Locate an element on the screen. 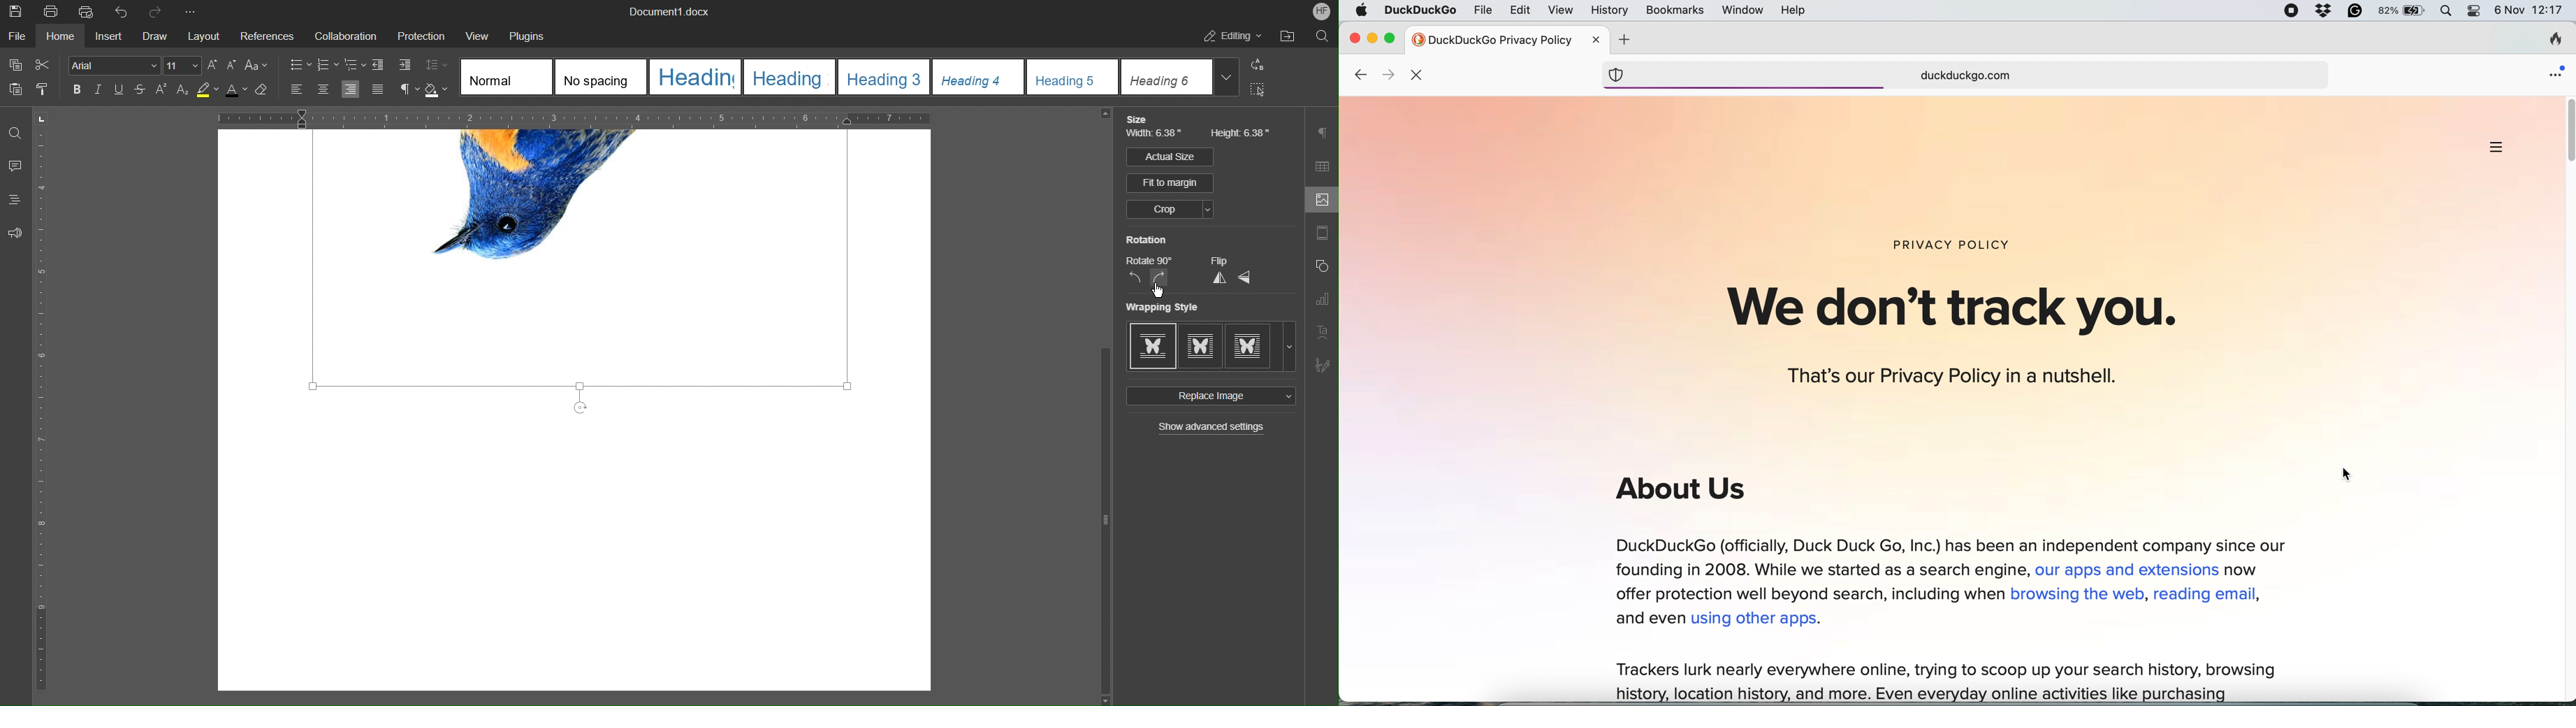  Size is located at coordinates (182, 65).